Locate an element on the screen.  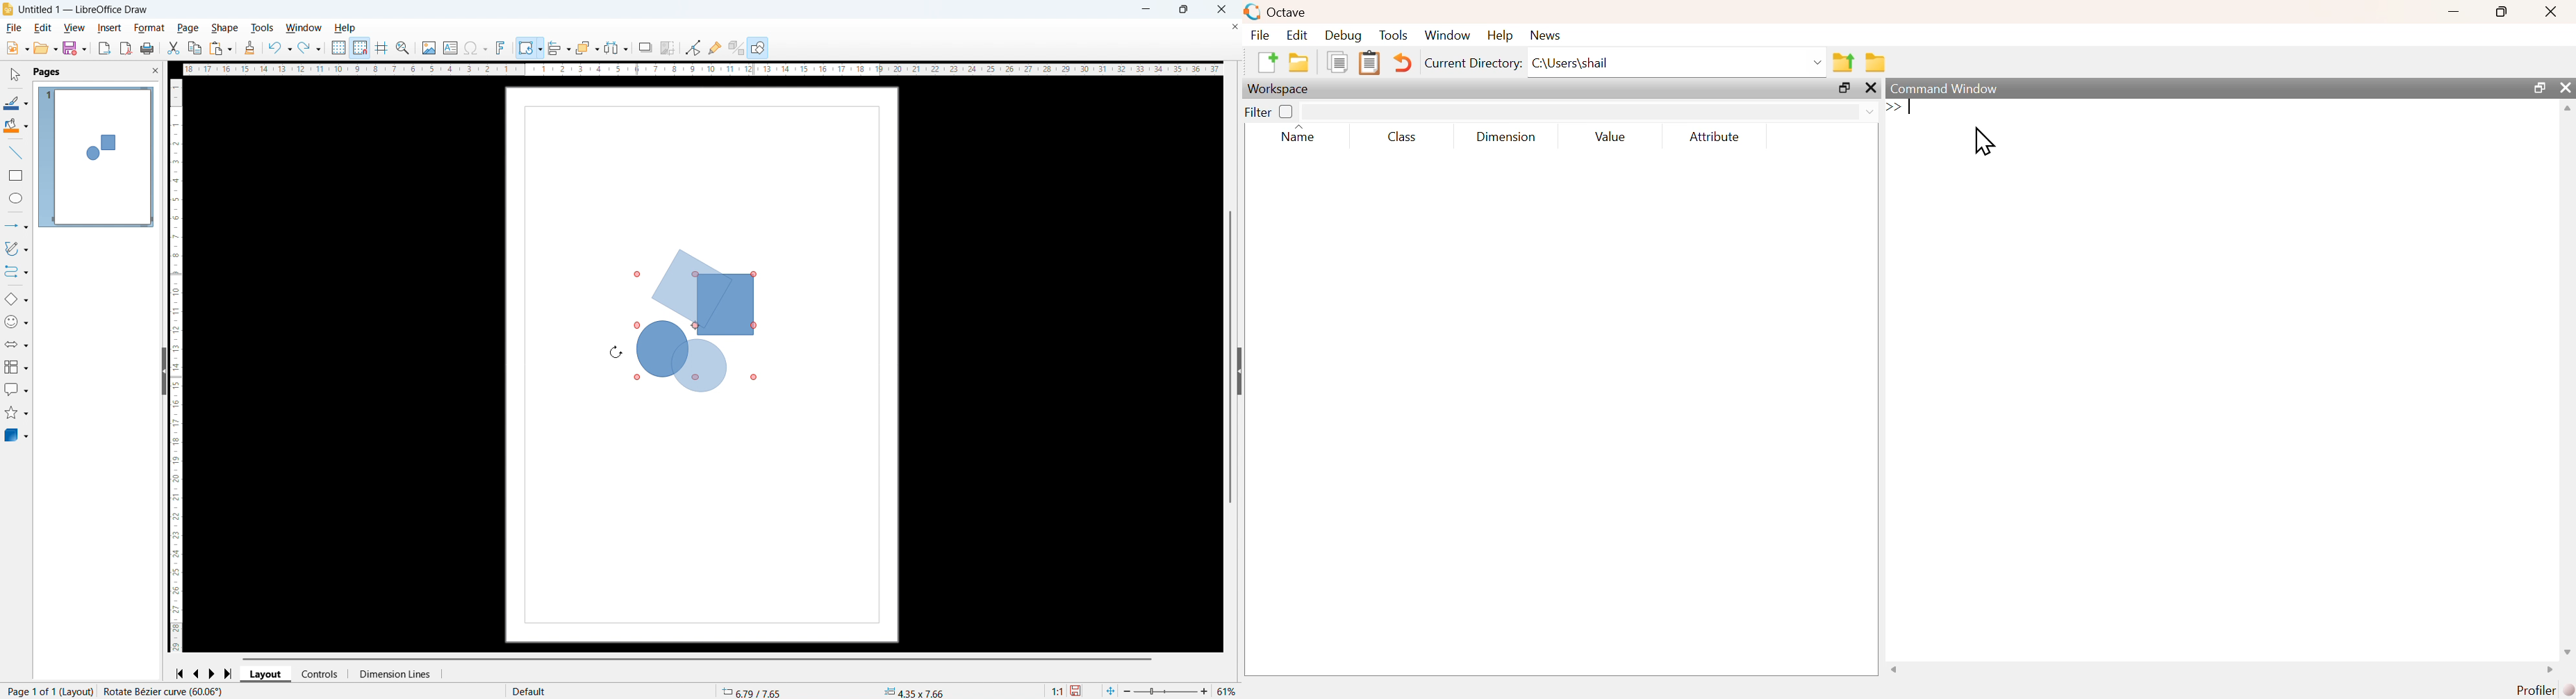
Curves and polygons  is located at coordinates (17, 249).